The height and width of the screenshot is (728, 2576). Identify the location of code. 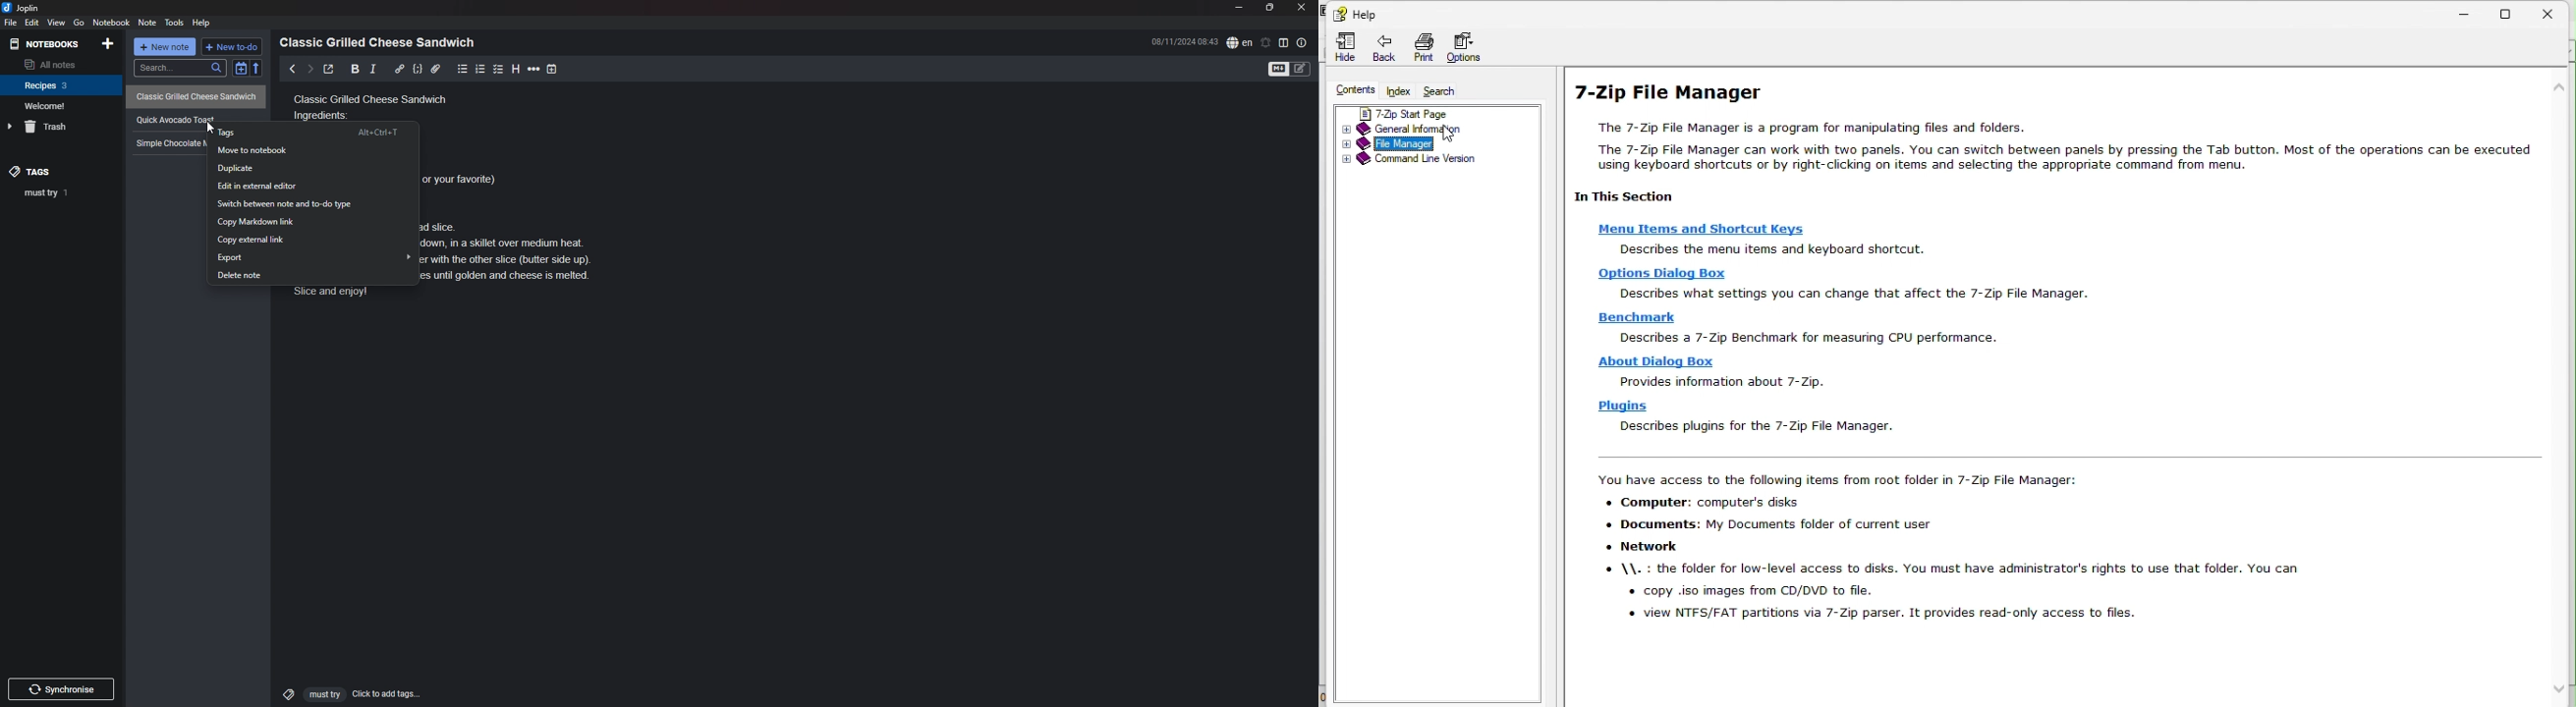
(417, 69).